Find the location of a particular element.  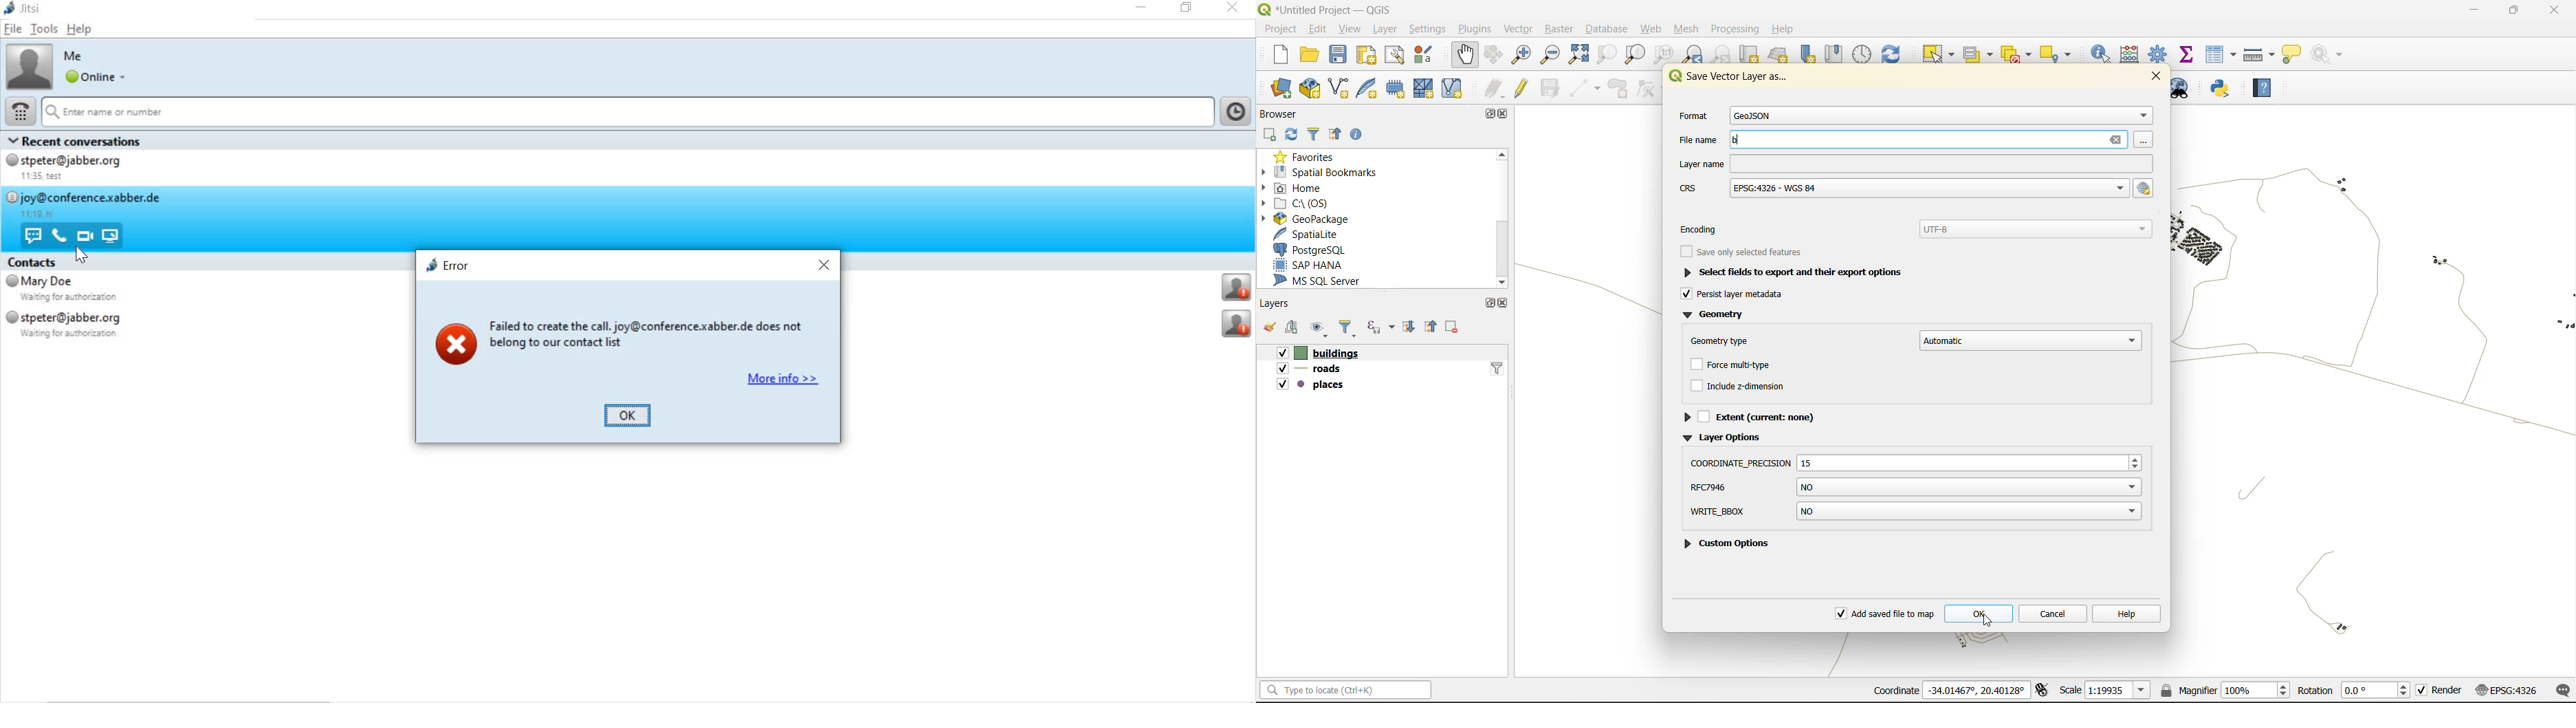

stpeter@jabber.org waiting for authorization is located at coordinates (82, 325).